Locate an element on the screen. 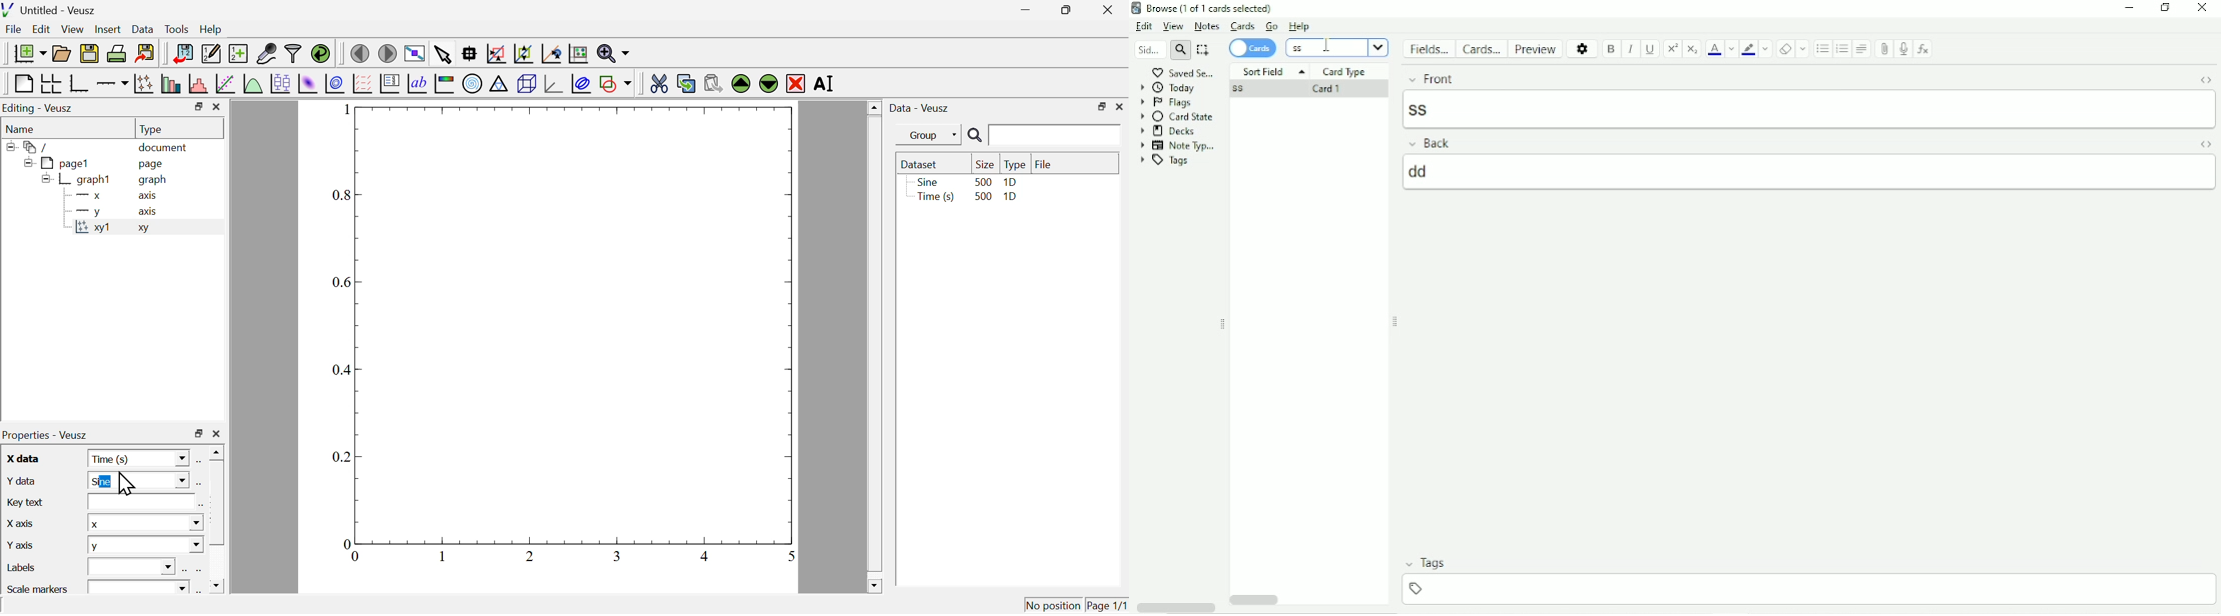 This screenshot has height=616, width=2240. filter data is located at coordinates (293, 54).